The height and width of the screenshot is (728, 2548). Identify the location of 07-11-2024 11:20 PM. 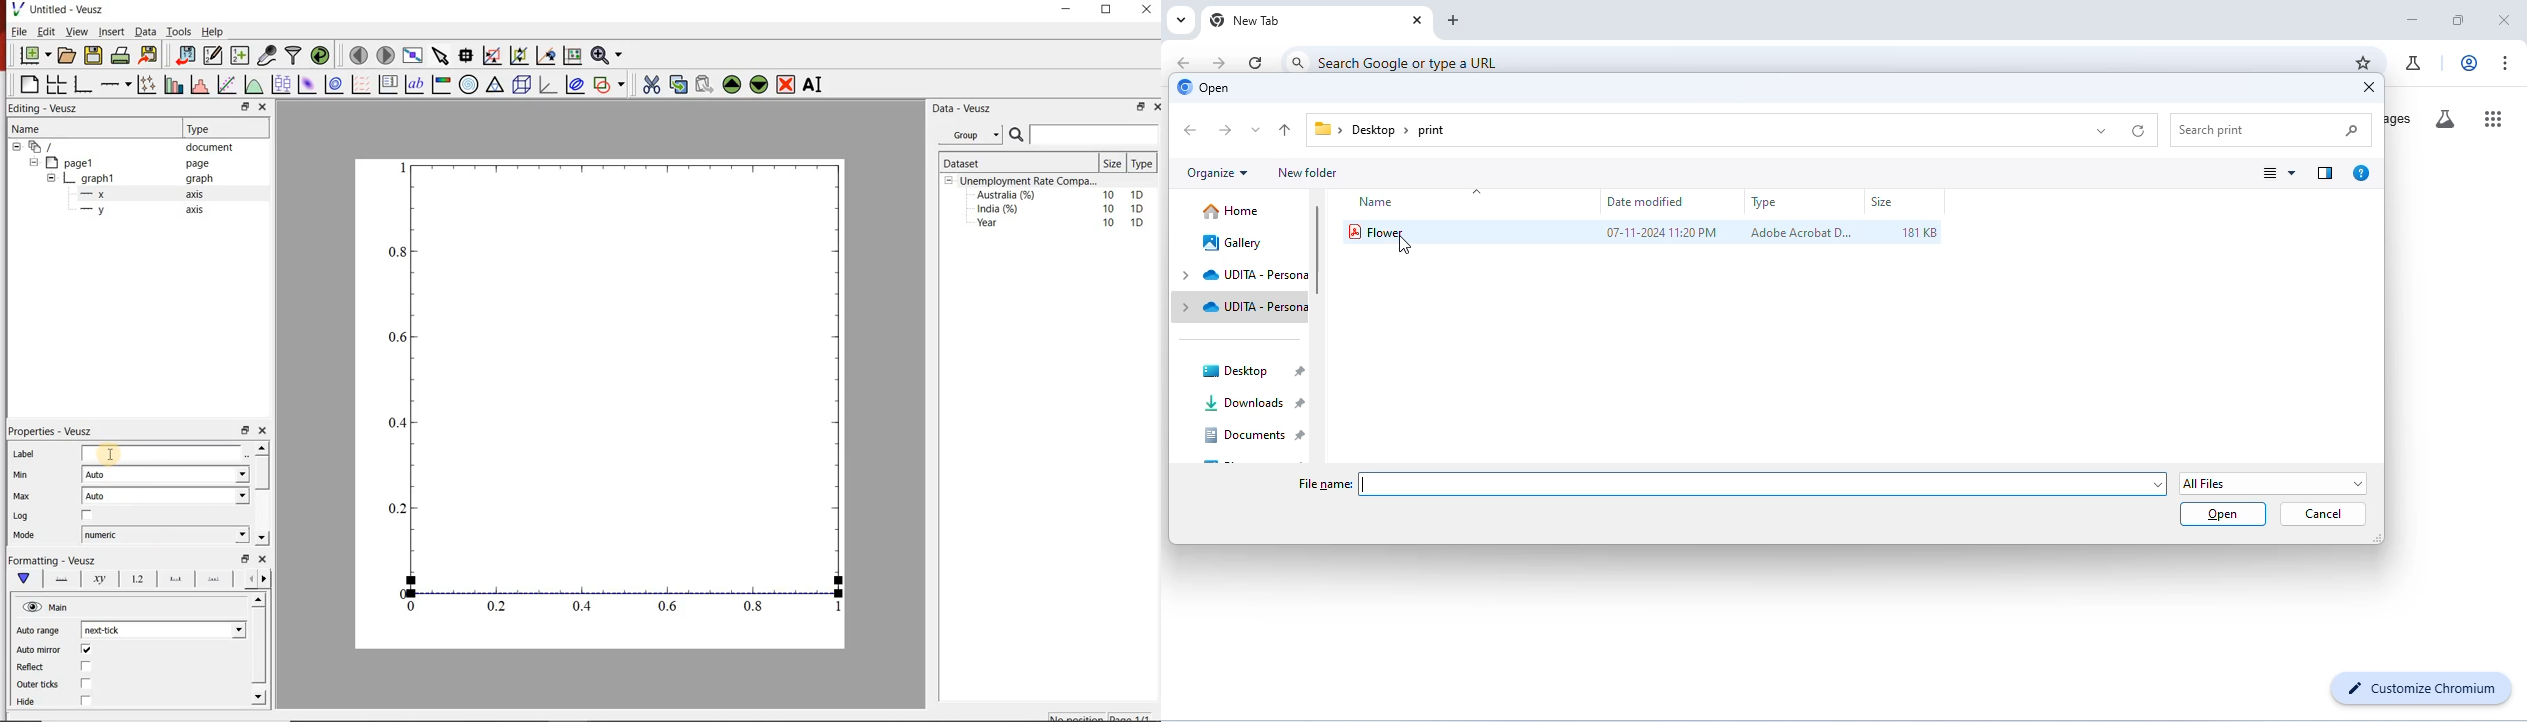
(1662, 233).